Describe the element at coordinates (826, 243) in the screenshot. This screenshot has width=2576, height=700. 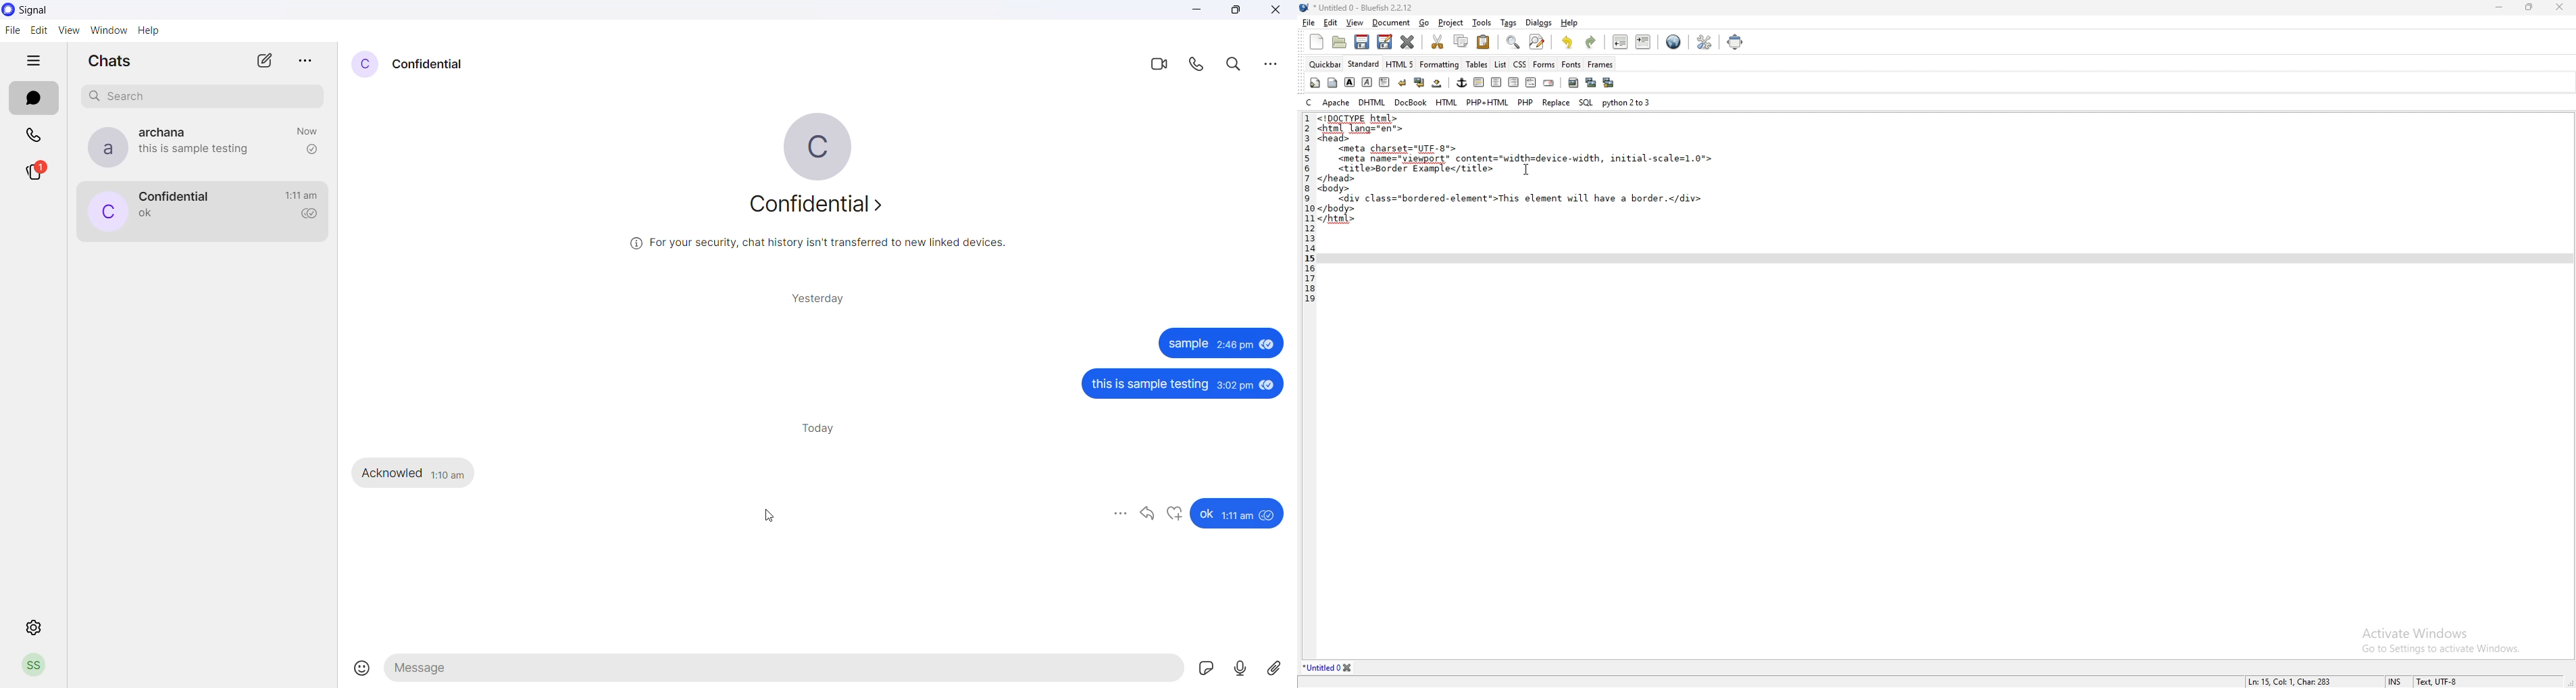
I see `security related text` at that location.